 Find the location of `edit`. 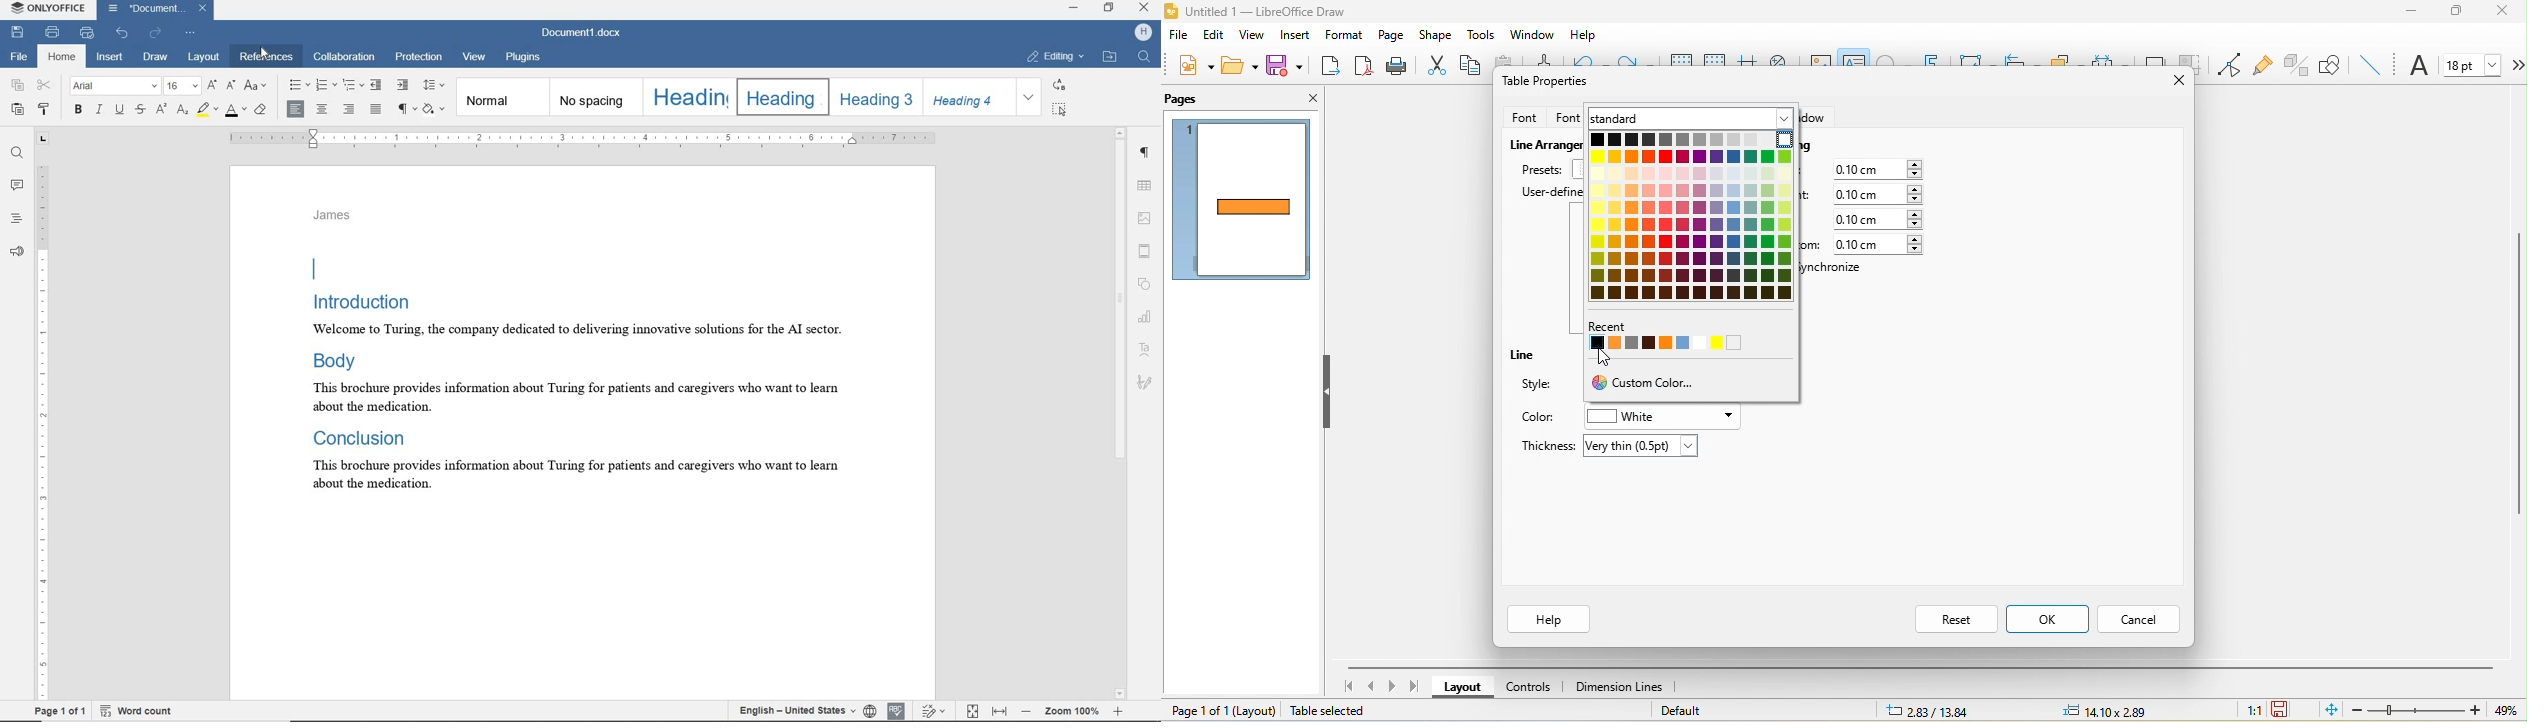

edit is located at coordinates (1212, 34).